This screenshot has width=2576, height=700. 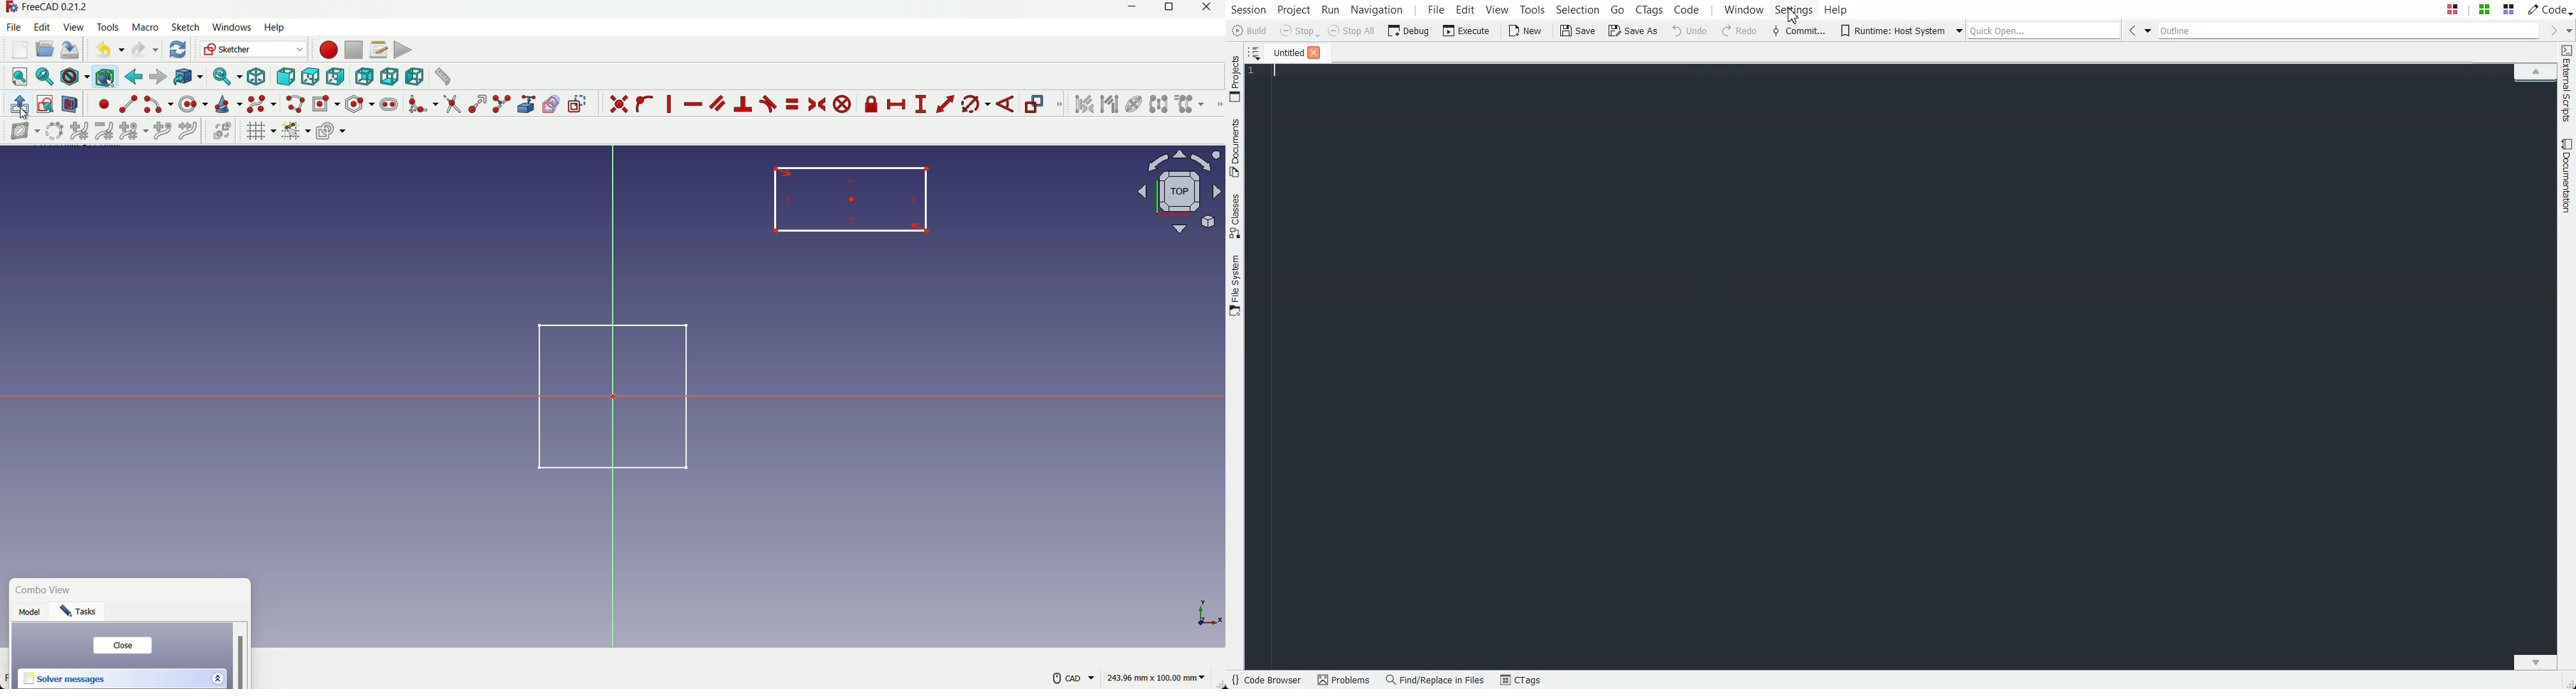 What do you see at coordinates (179, 49) in the screenshot?
I see `refresh` at bounding box center [179, 49].